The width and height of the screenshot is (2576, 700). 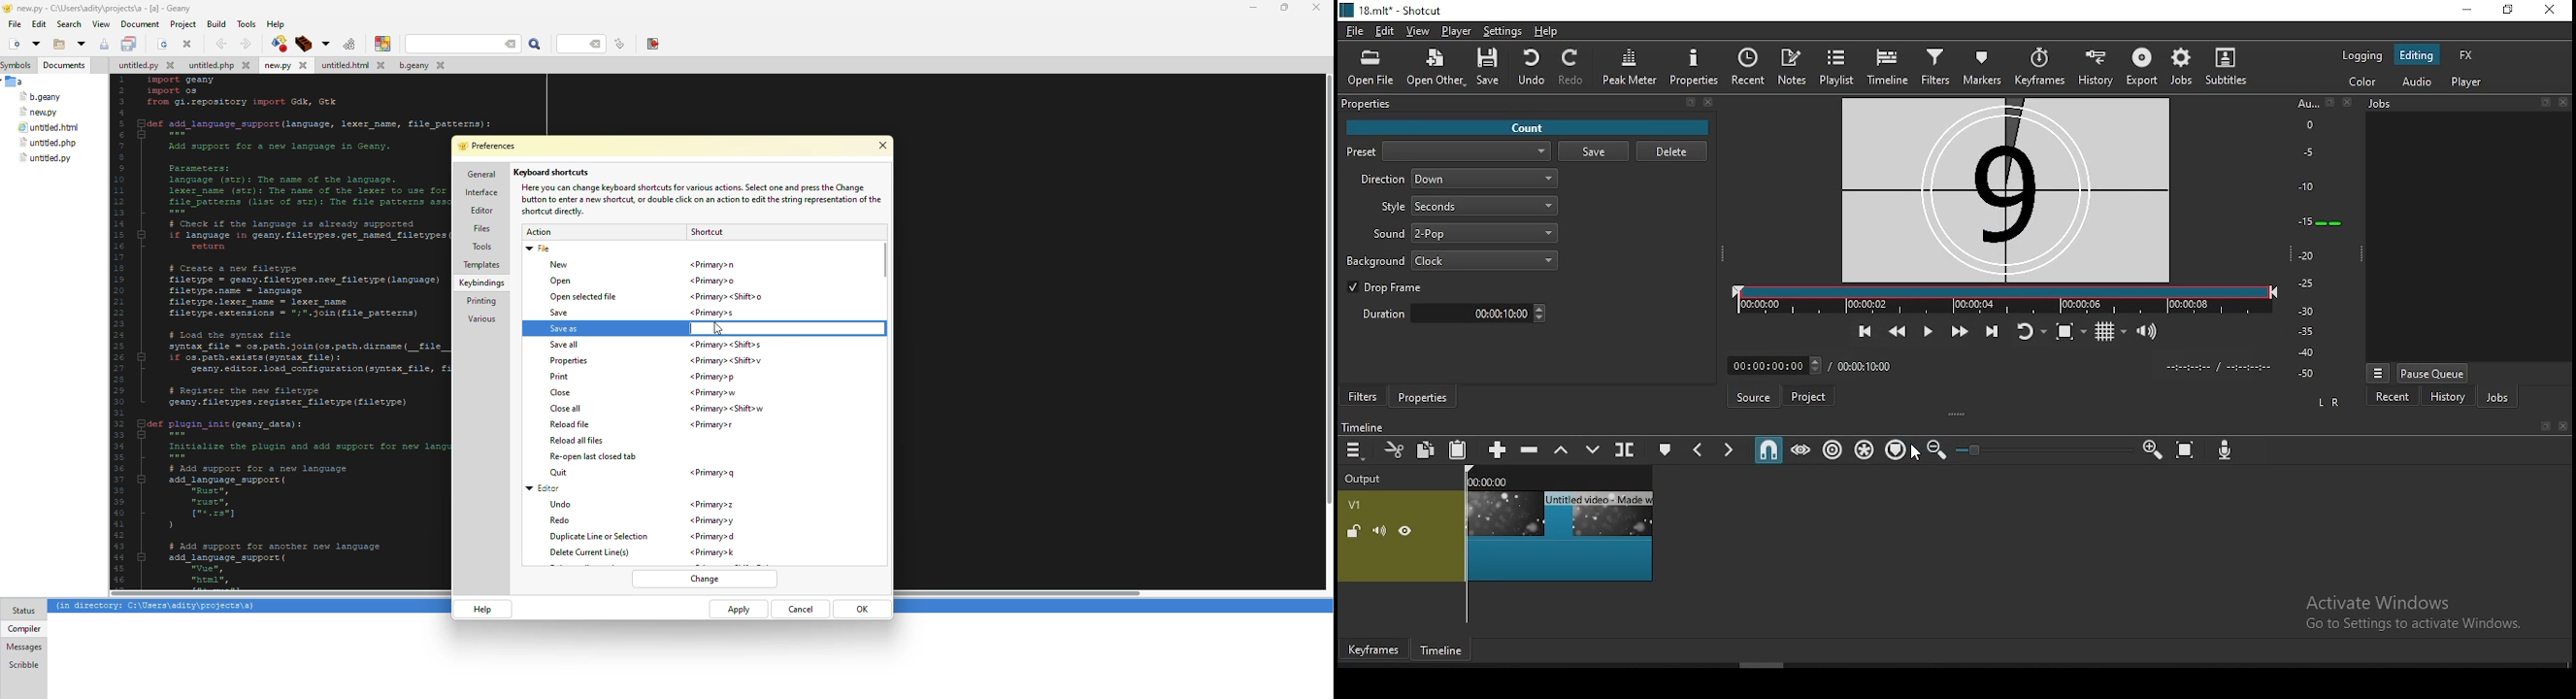 What do you see at coordinates (2314, 236) in the screenshot?
I see `scale` at bounding box center [2314, 236].